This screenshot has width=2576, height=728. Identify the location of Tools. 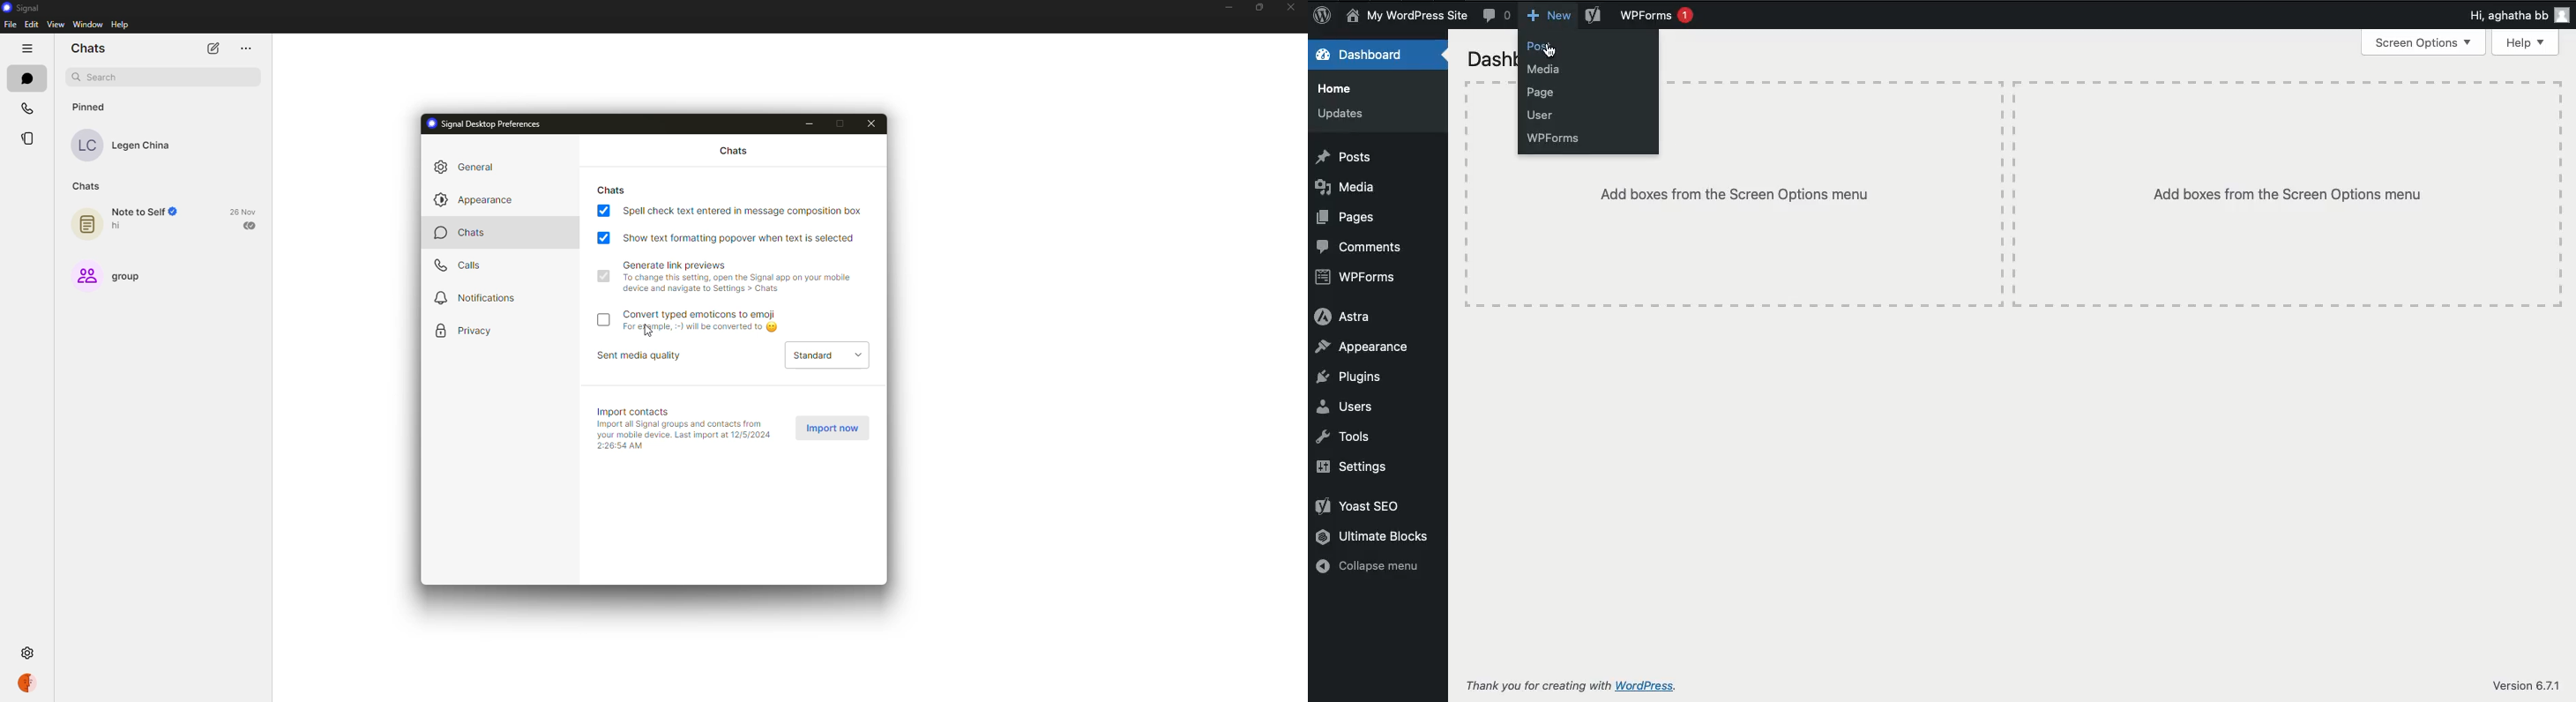
(1346, 438).